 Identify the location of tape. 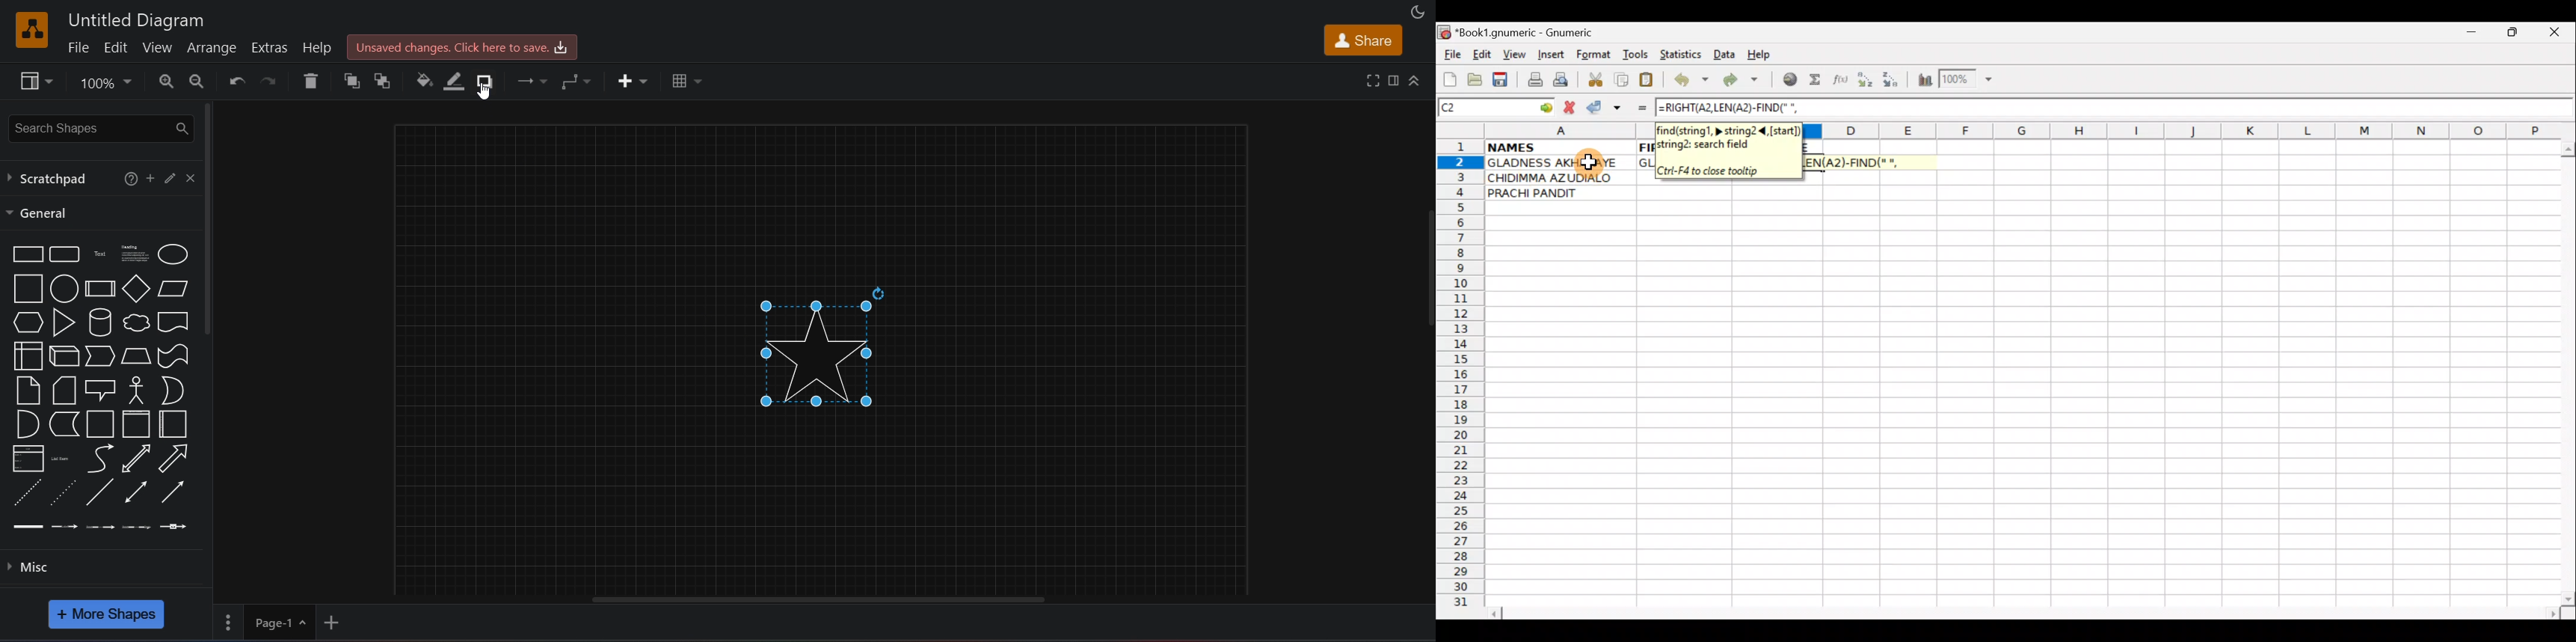
(173, 356).